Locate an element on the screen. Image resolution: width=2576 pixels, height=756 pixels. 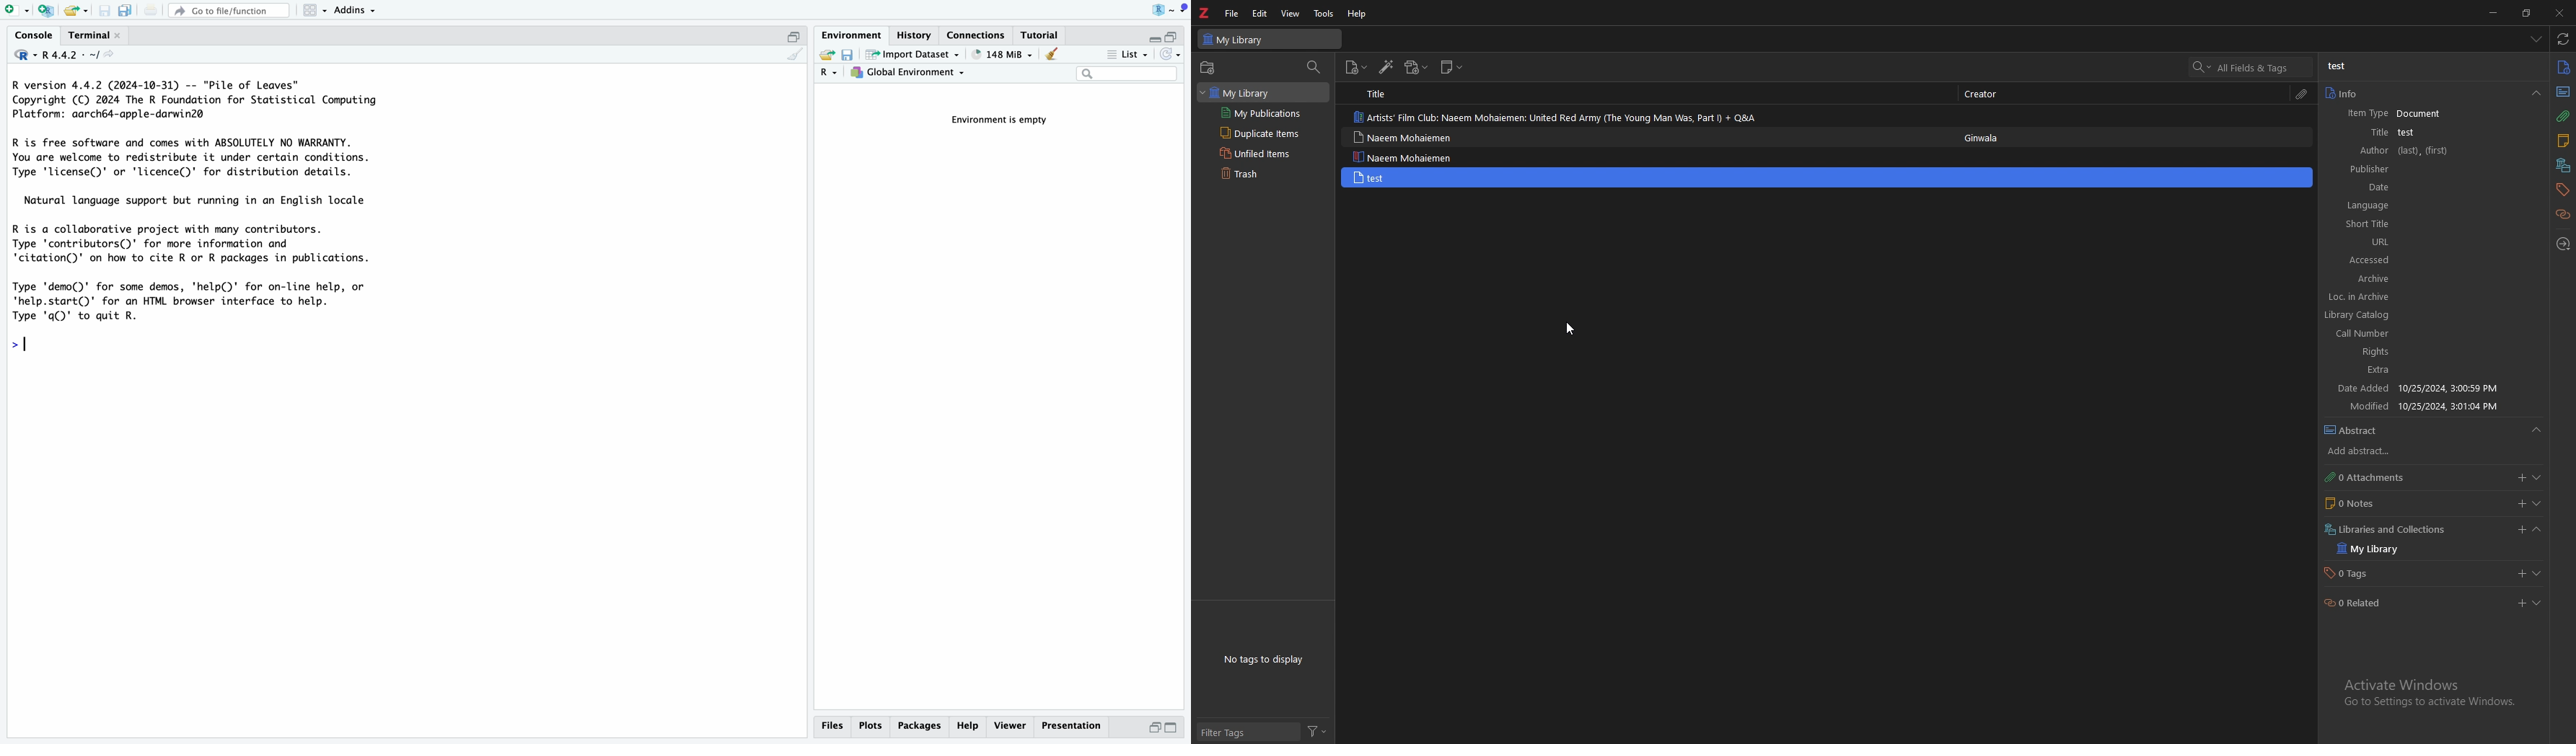
file is located at coordinates (1234, 13).